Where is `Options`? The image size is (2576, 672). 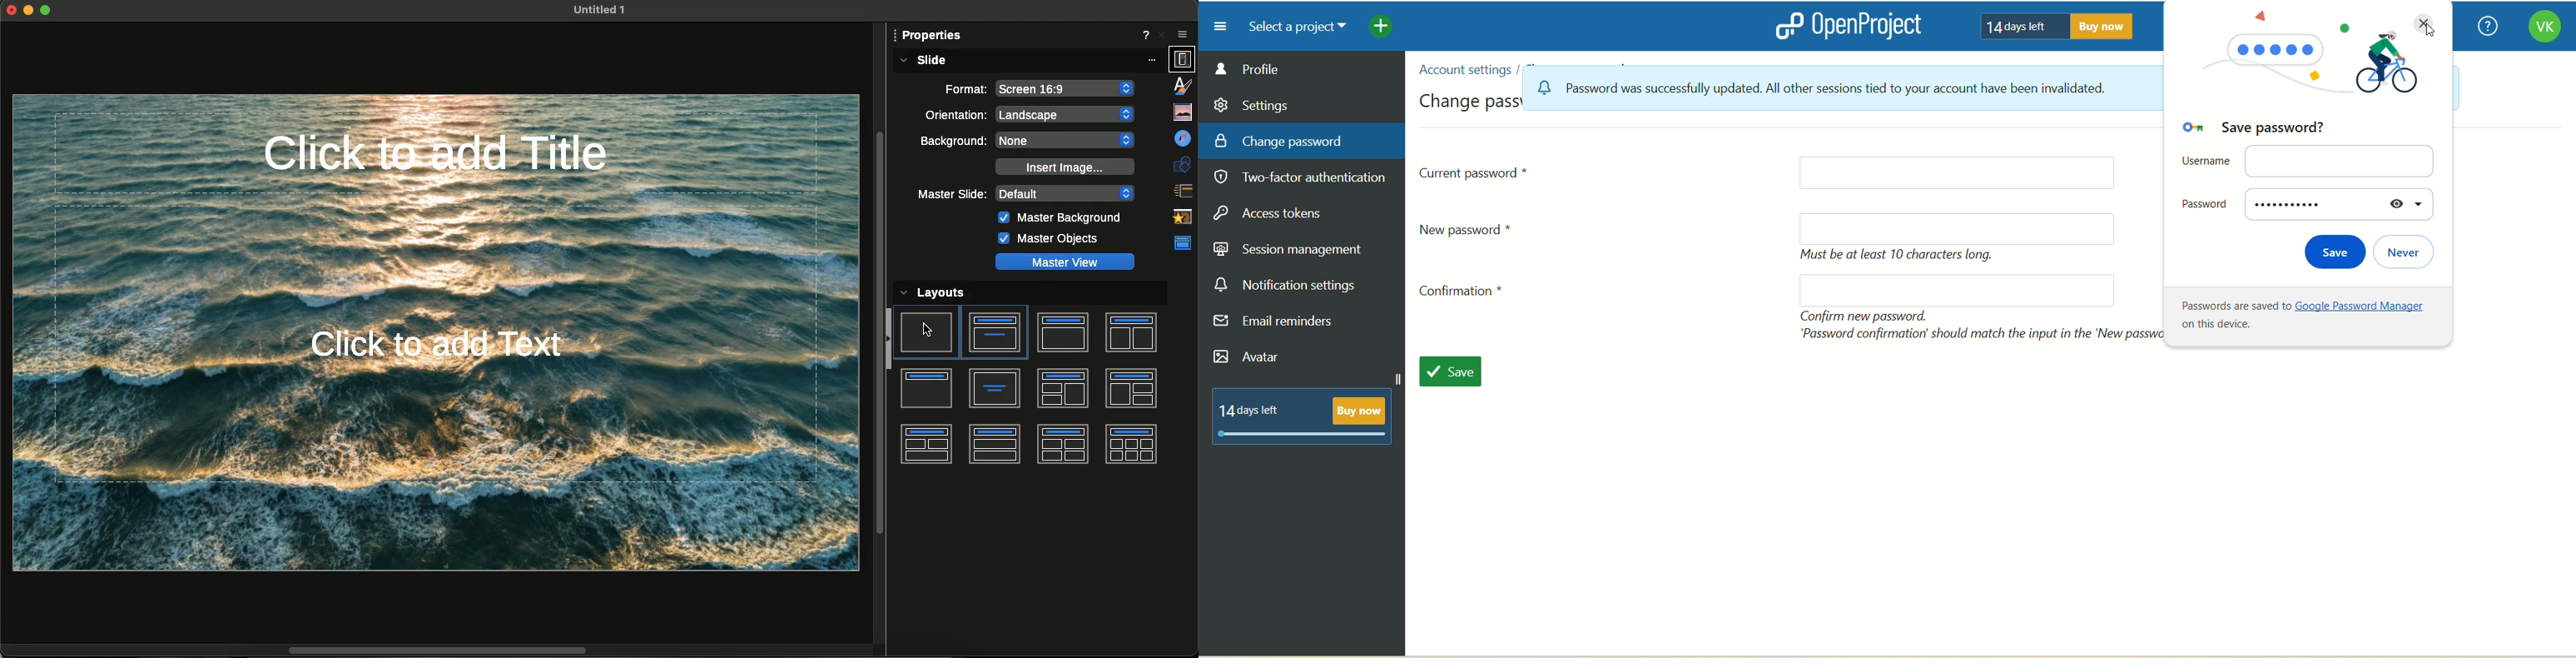
Options is located at coordinates (1183, 33).